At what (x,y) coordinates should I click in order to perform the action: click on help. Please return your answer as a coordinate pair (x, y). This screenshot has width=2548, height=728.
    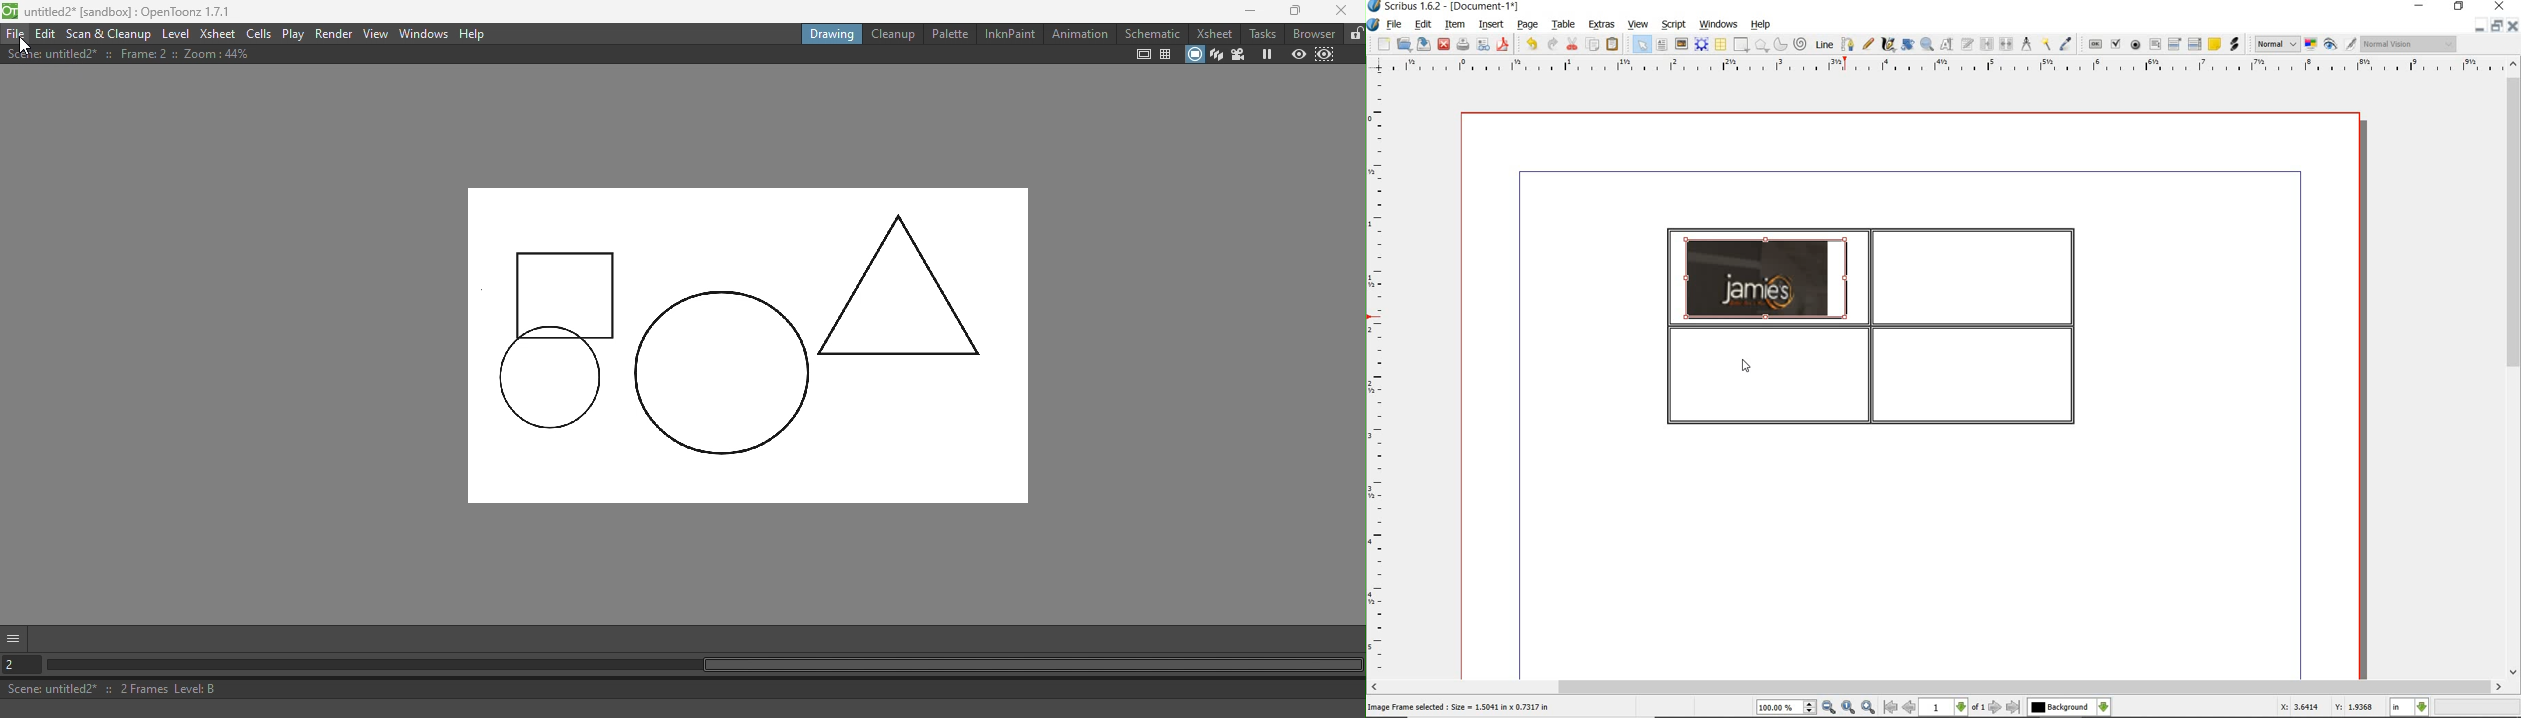
    Looking at the image, I should click on (1761, 25).